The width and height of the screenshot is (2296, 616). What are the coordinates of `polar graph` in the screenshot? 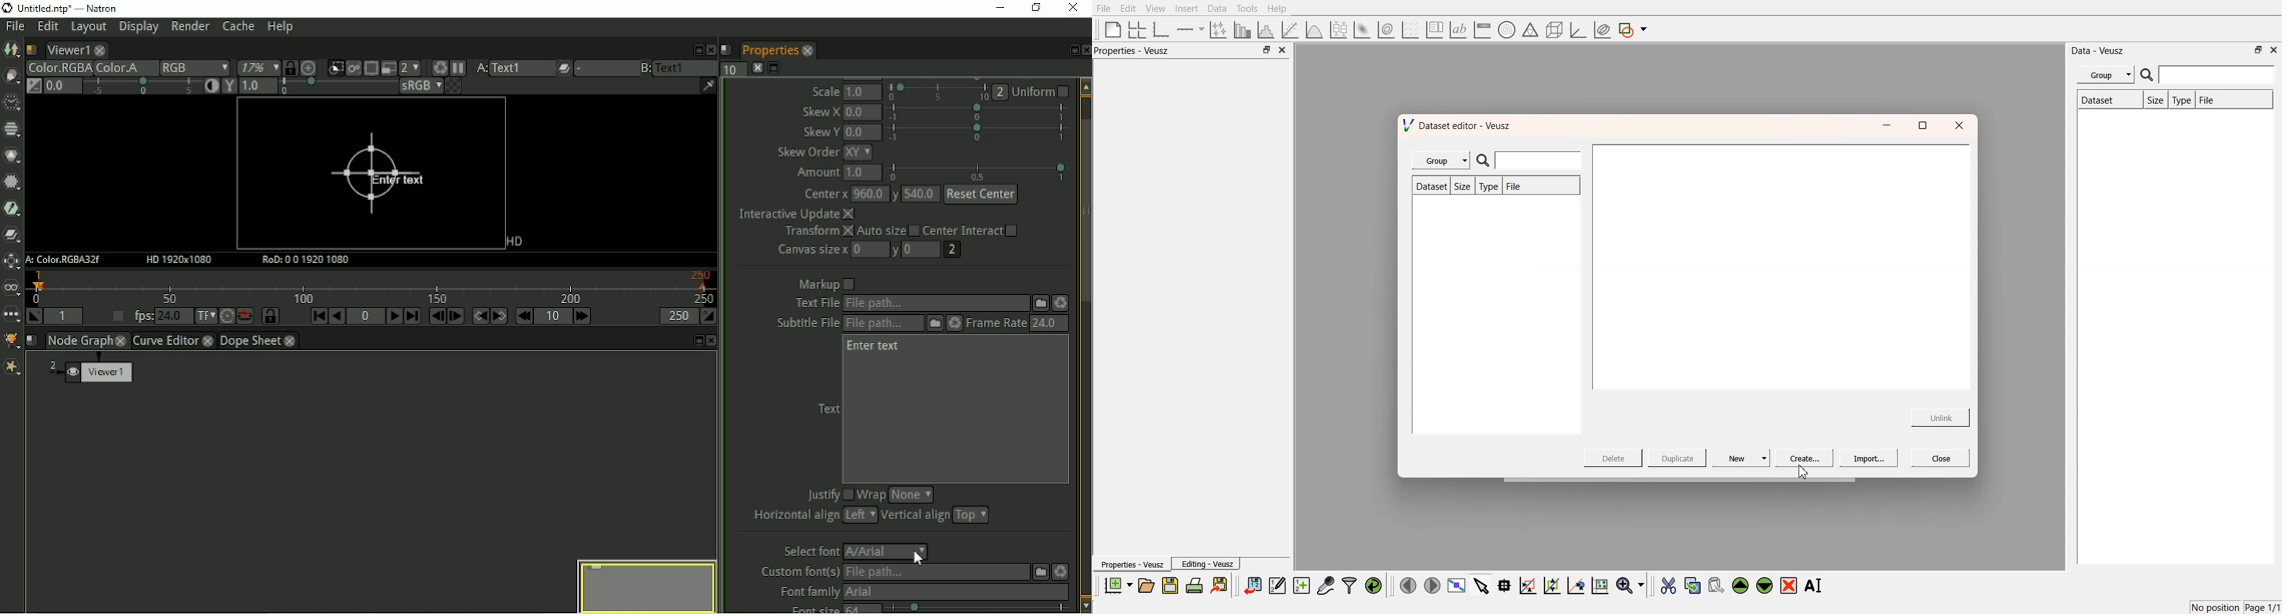 It's located at (1506, 31).